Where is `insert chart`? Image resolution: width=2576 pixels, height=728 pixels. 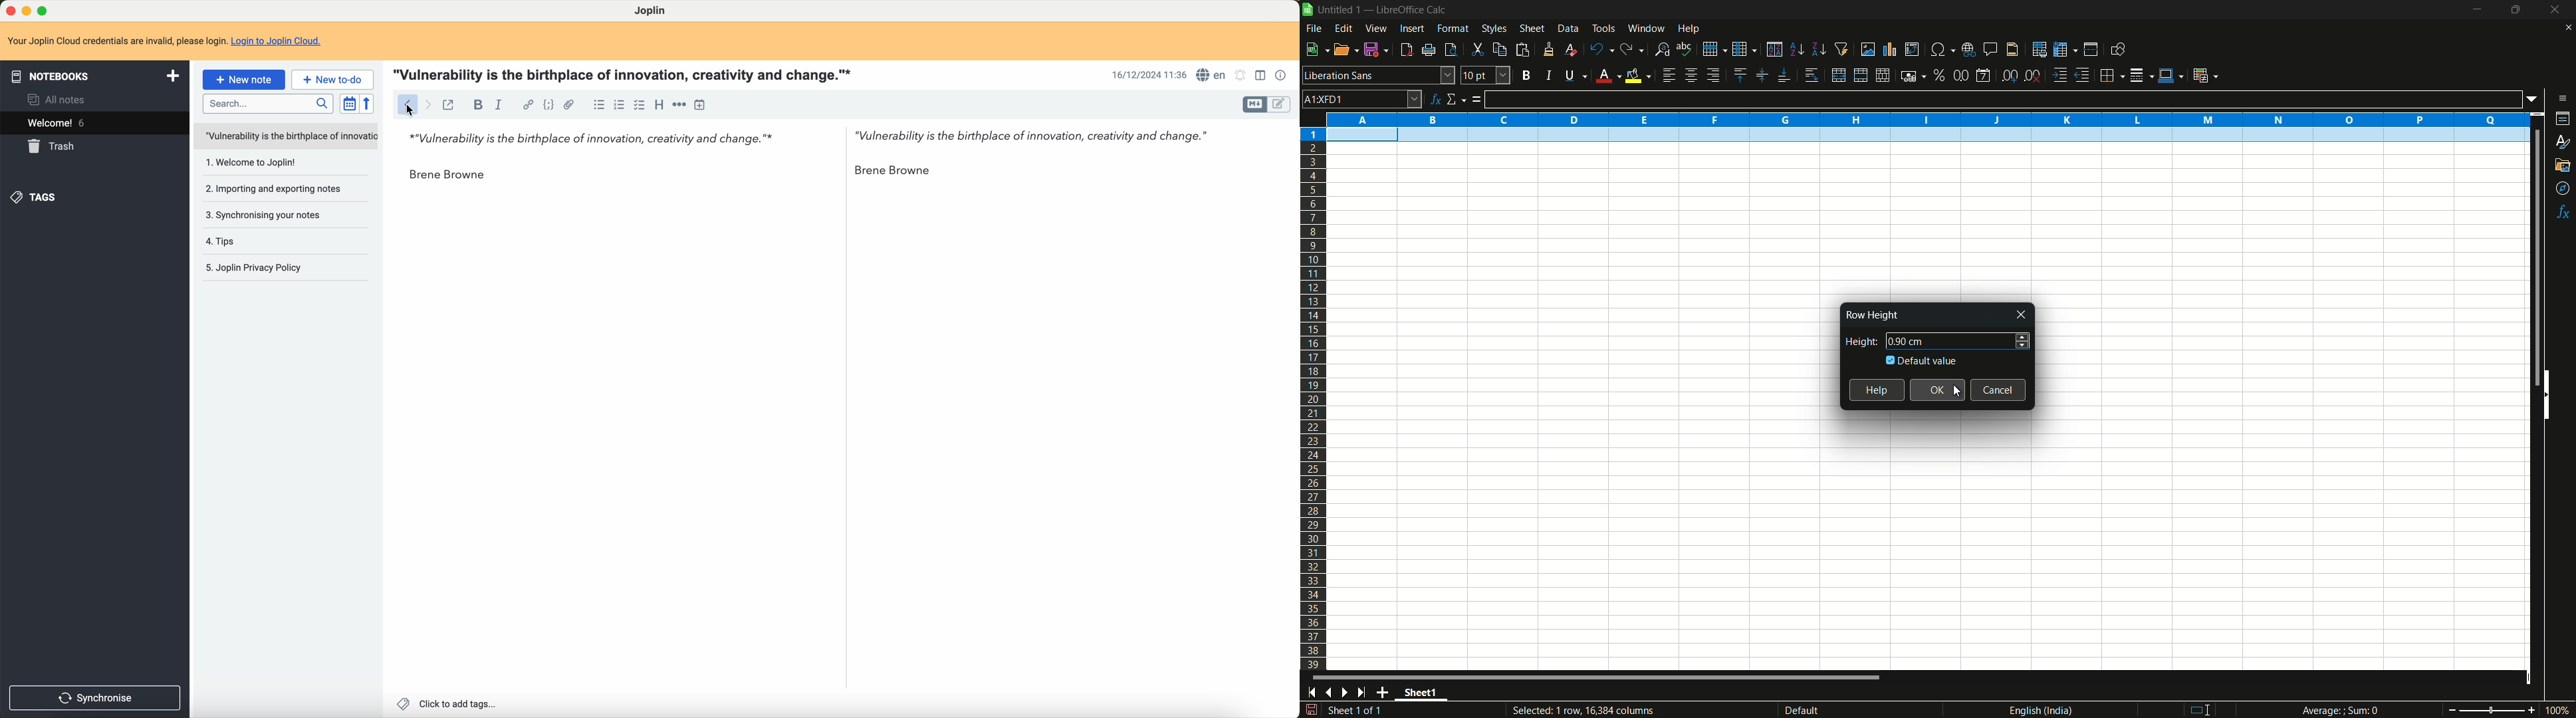
insert chart is located at coordinates (1890, 49).